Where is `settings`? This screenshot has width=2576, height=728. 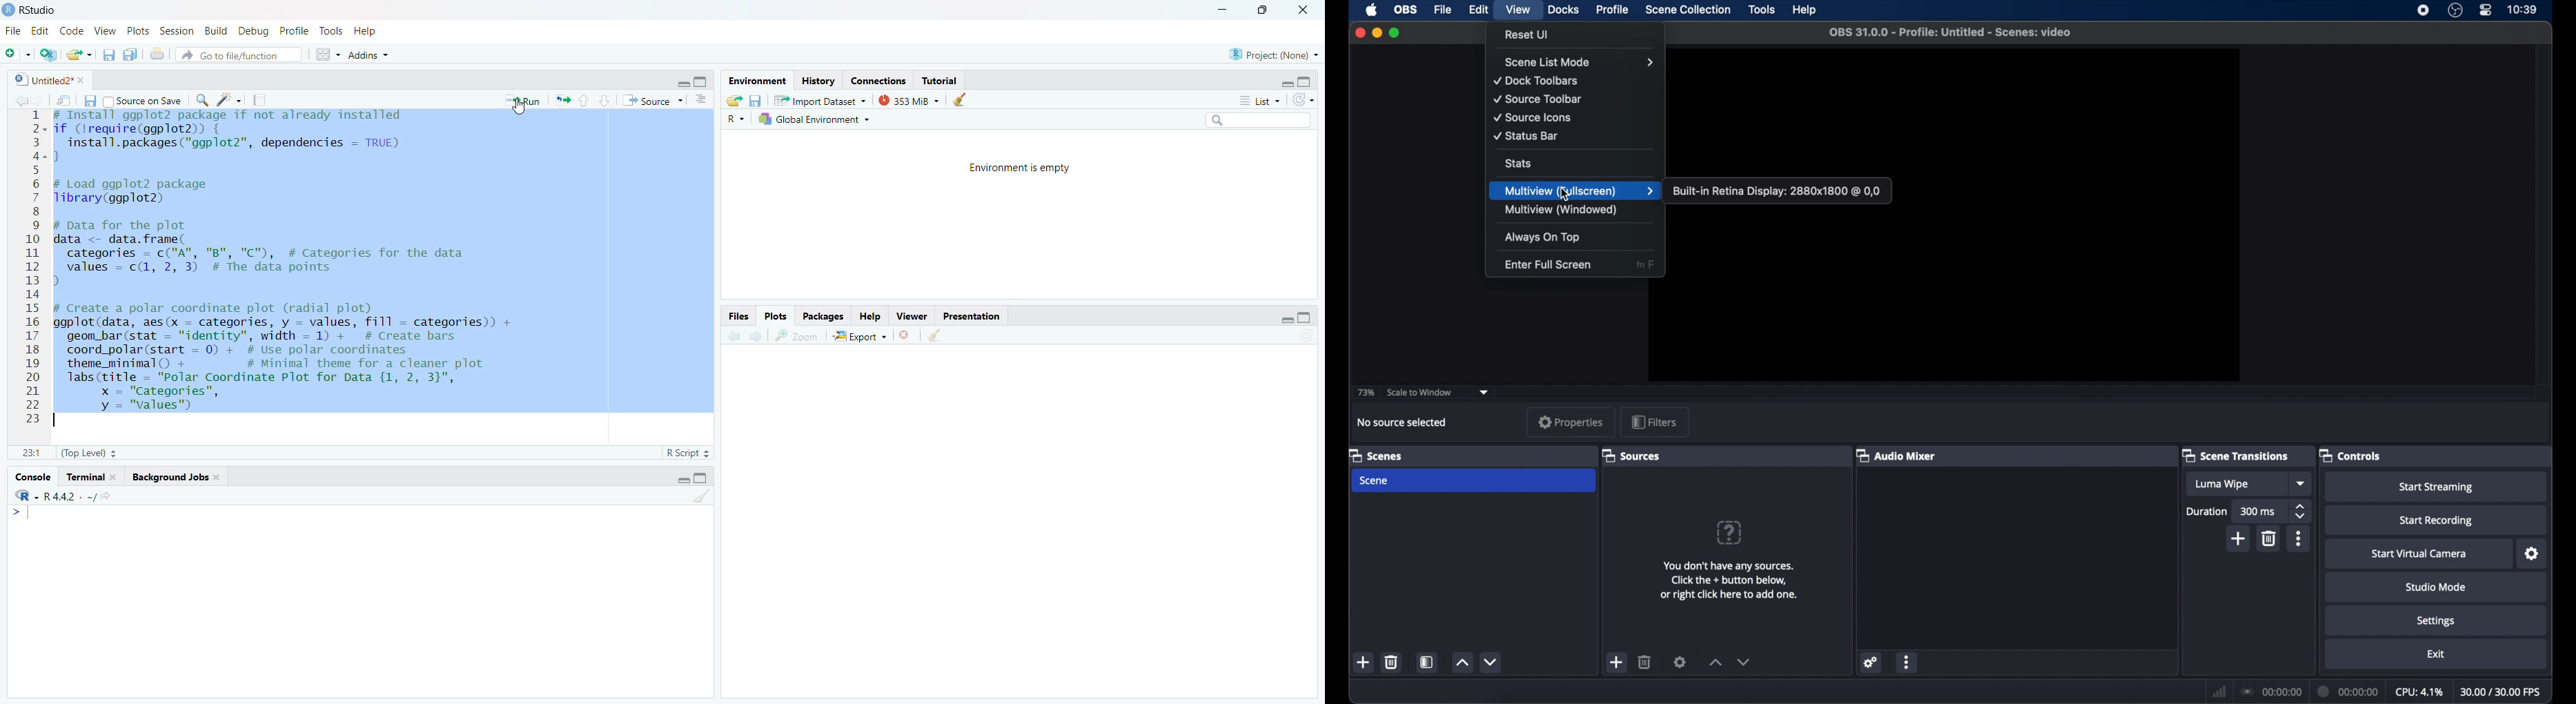 settings is located at coordinates (2532, 553).